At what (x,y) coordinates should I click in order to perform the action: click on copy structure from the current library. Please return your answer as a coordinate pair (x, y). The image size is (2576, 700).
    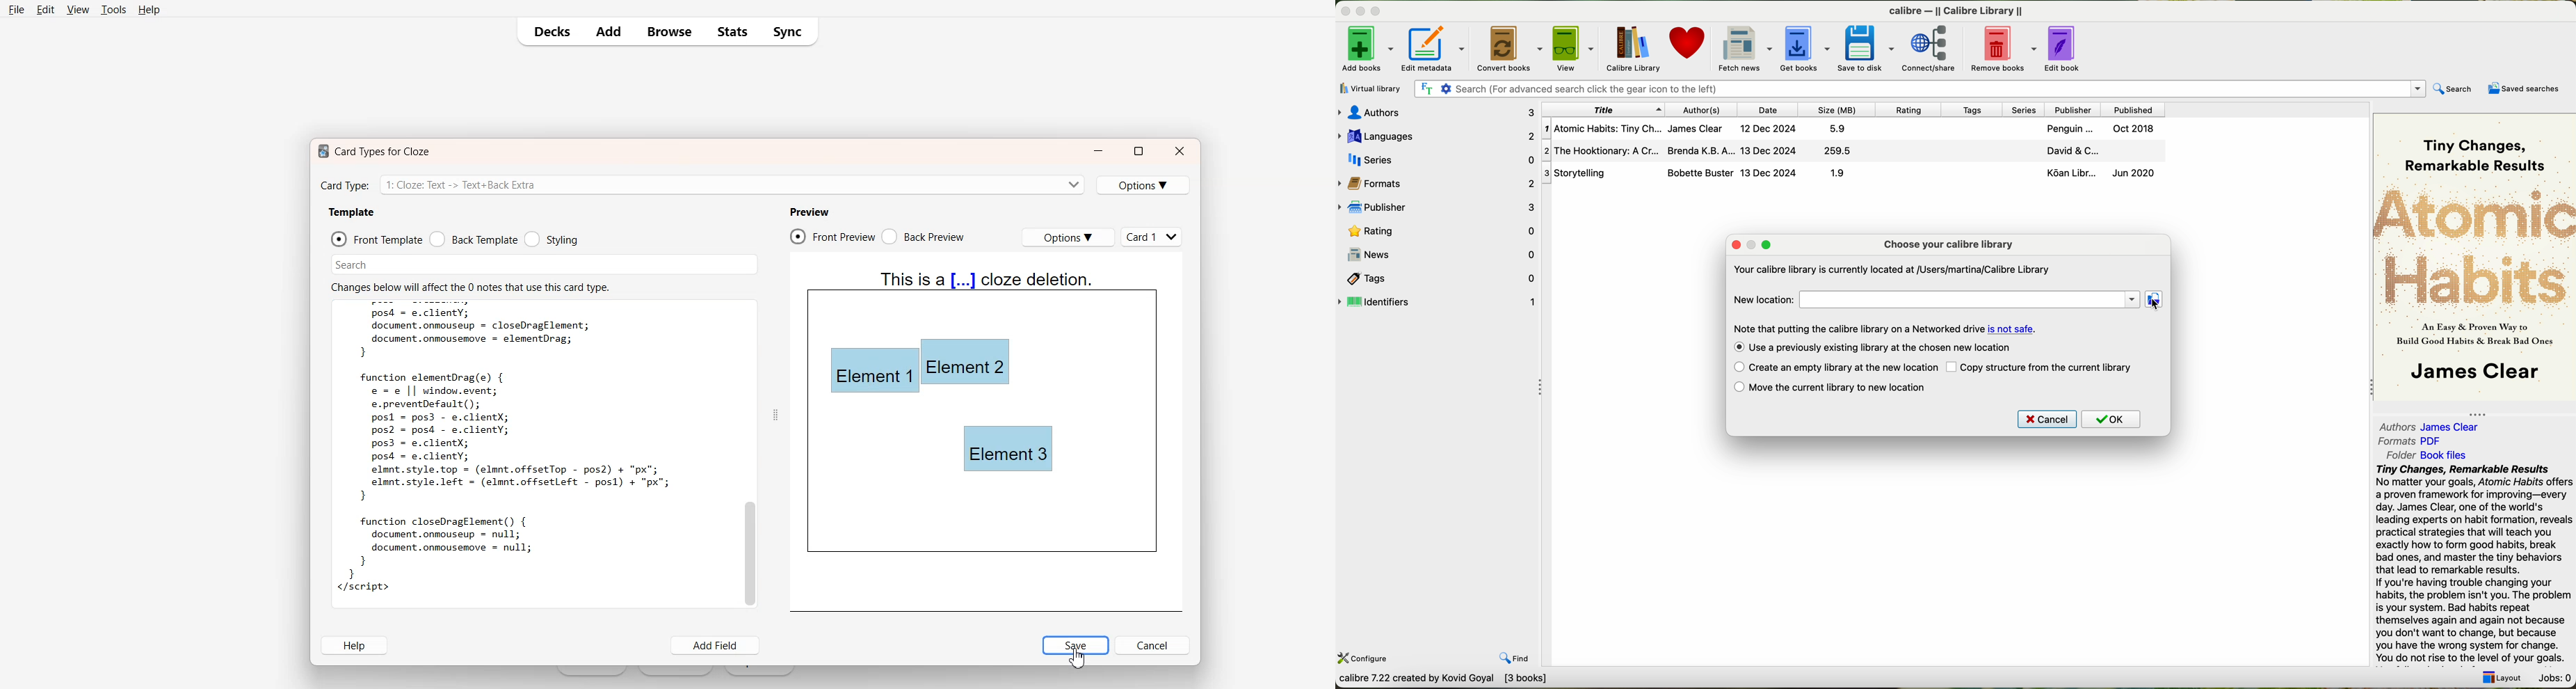
    Looking at the image, I should click on (2050, 368).